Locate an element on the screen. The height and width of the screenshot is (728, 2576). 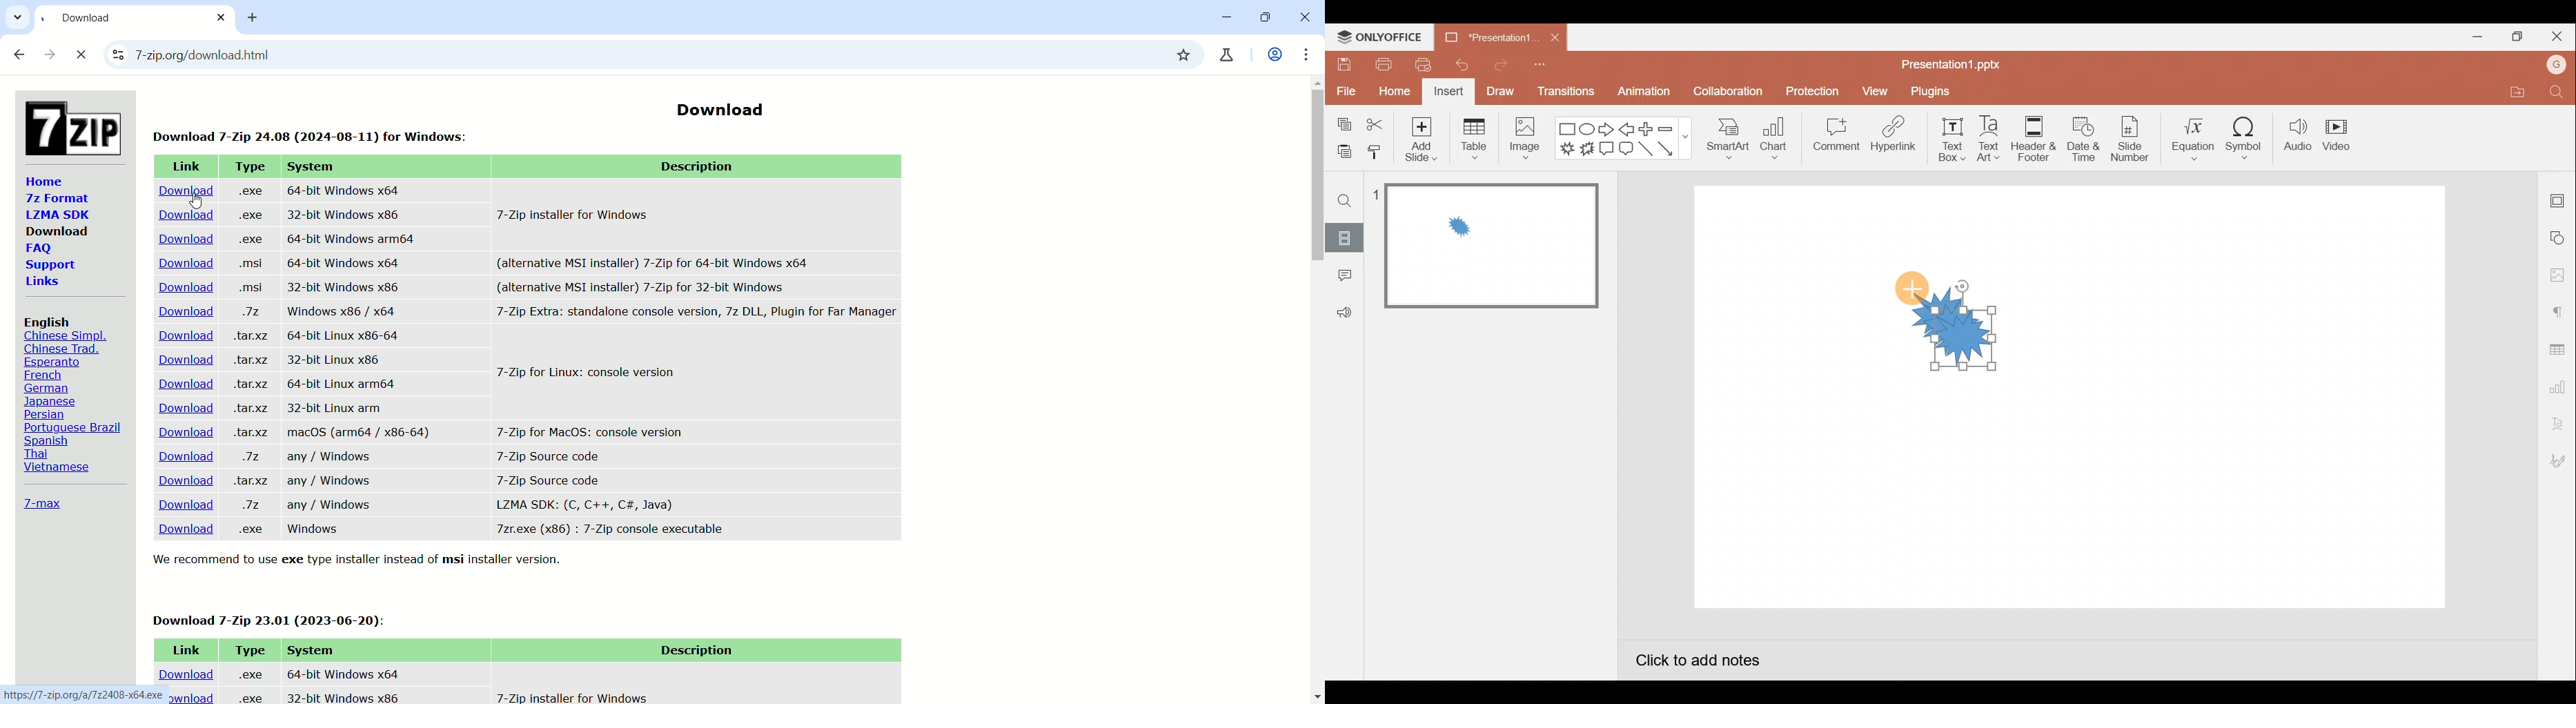
French is located at coordinates (41, 375).